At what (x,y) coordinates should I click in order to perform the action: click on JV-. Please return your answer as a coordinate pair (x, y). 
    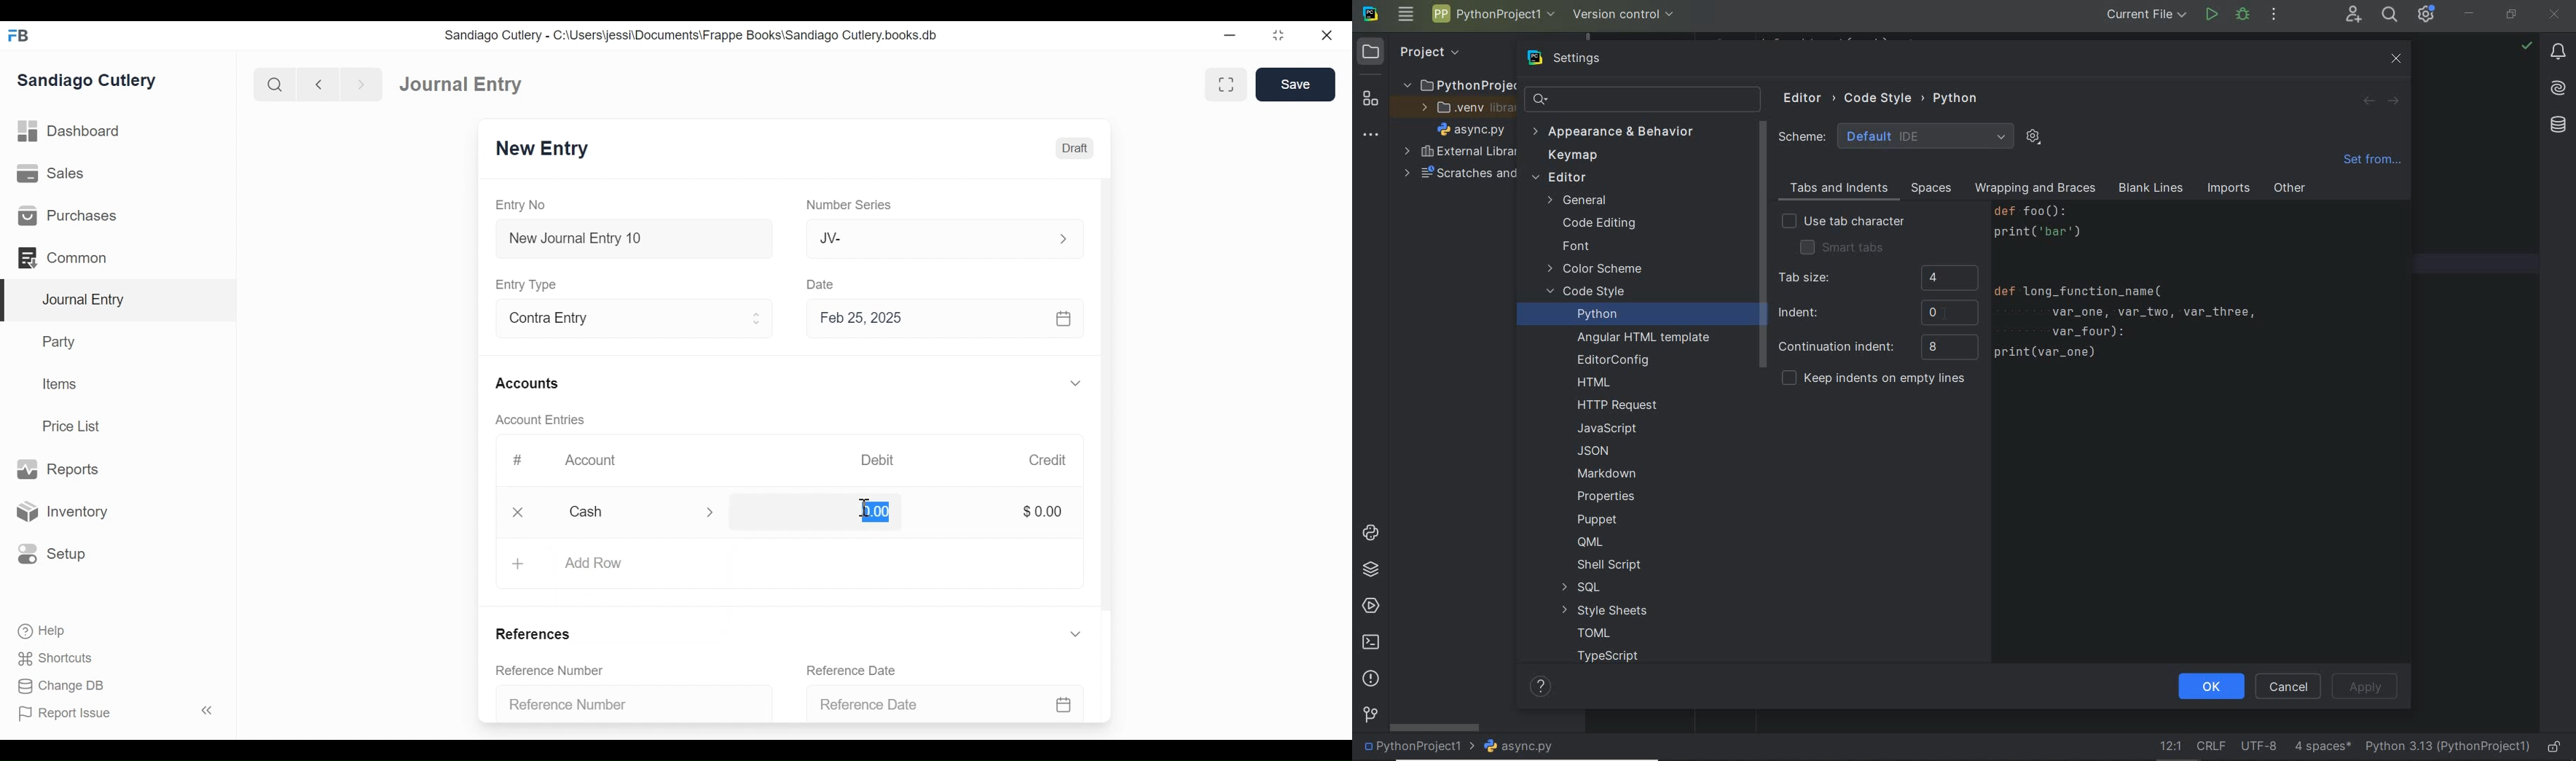
    Looking at the image, I should click on (927, 238).